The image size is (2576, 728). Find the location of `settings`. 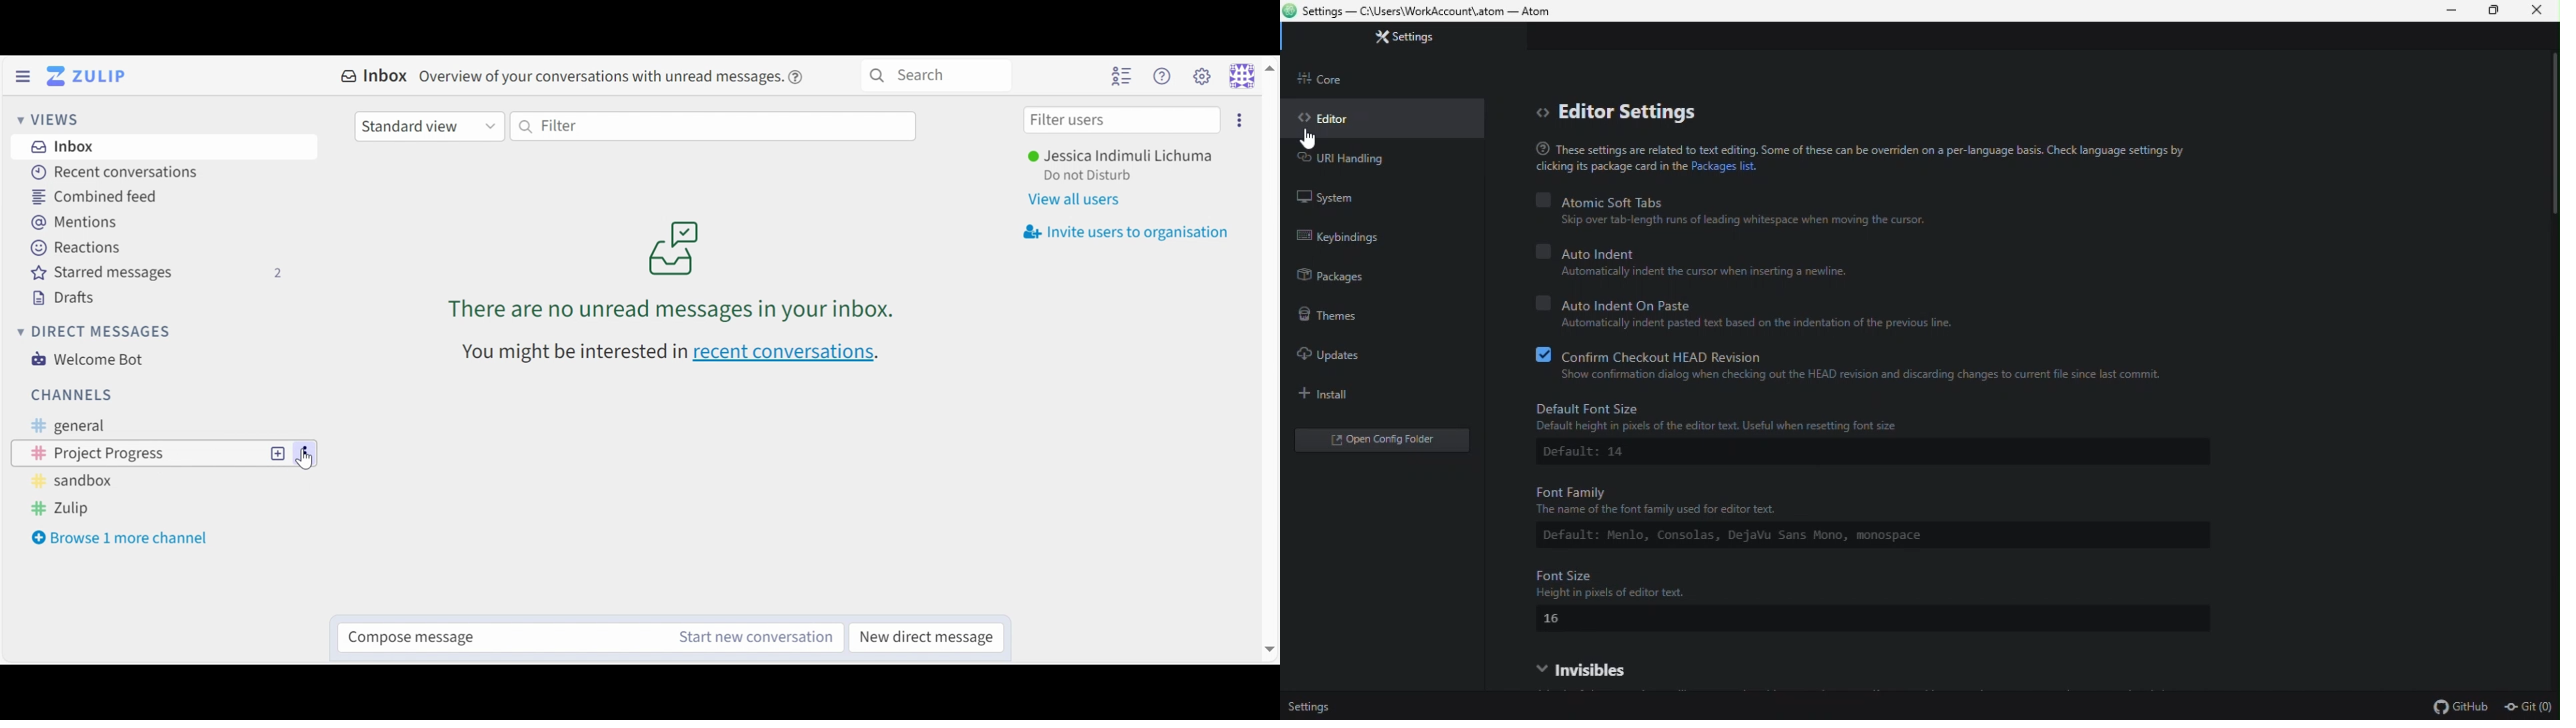

settings is located at coordinates (1243, 121).